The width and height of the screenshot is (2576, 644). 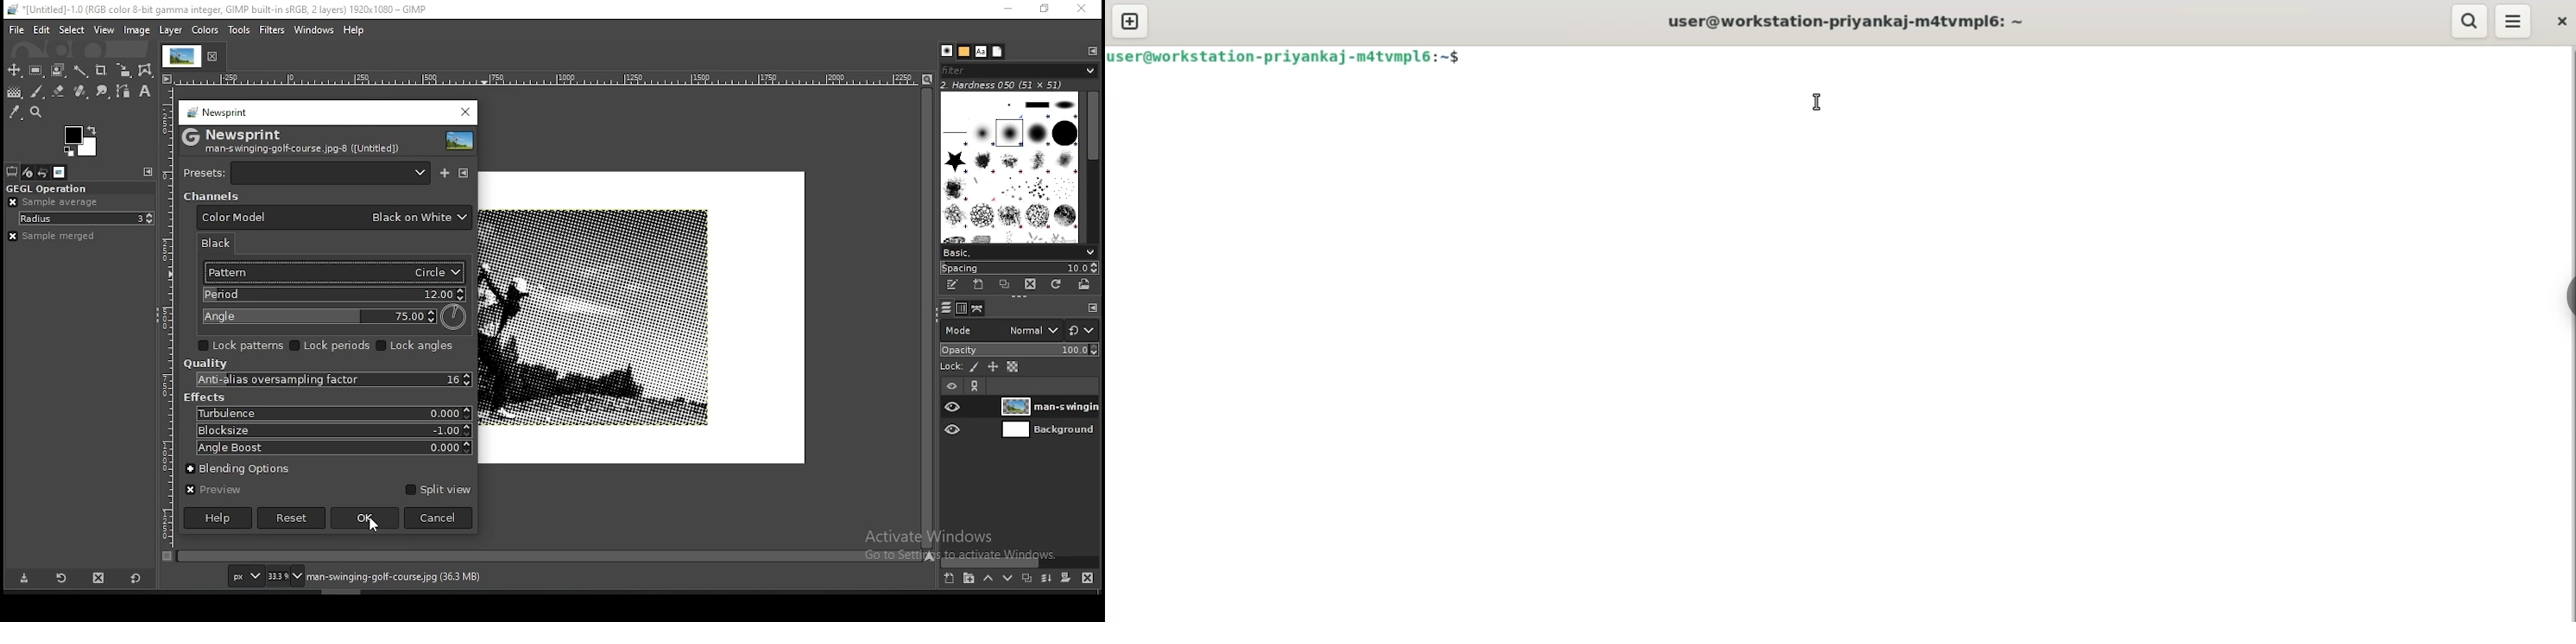 What do you see at coordinates (242, 345) in the screenshot?
I see `lock patterns on/off` at bounding box center [242, 345].